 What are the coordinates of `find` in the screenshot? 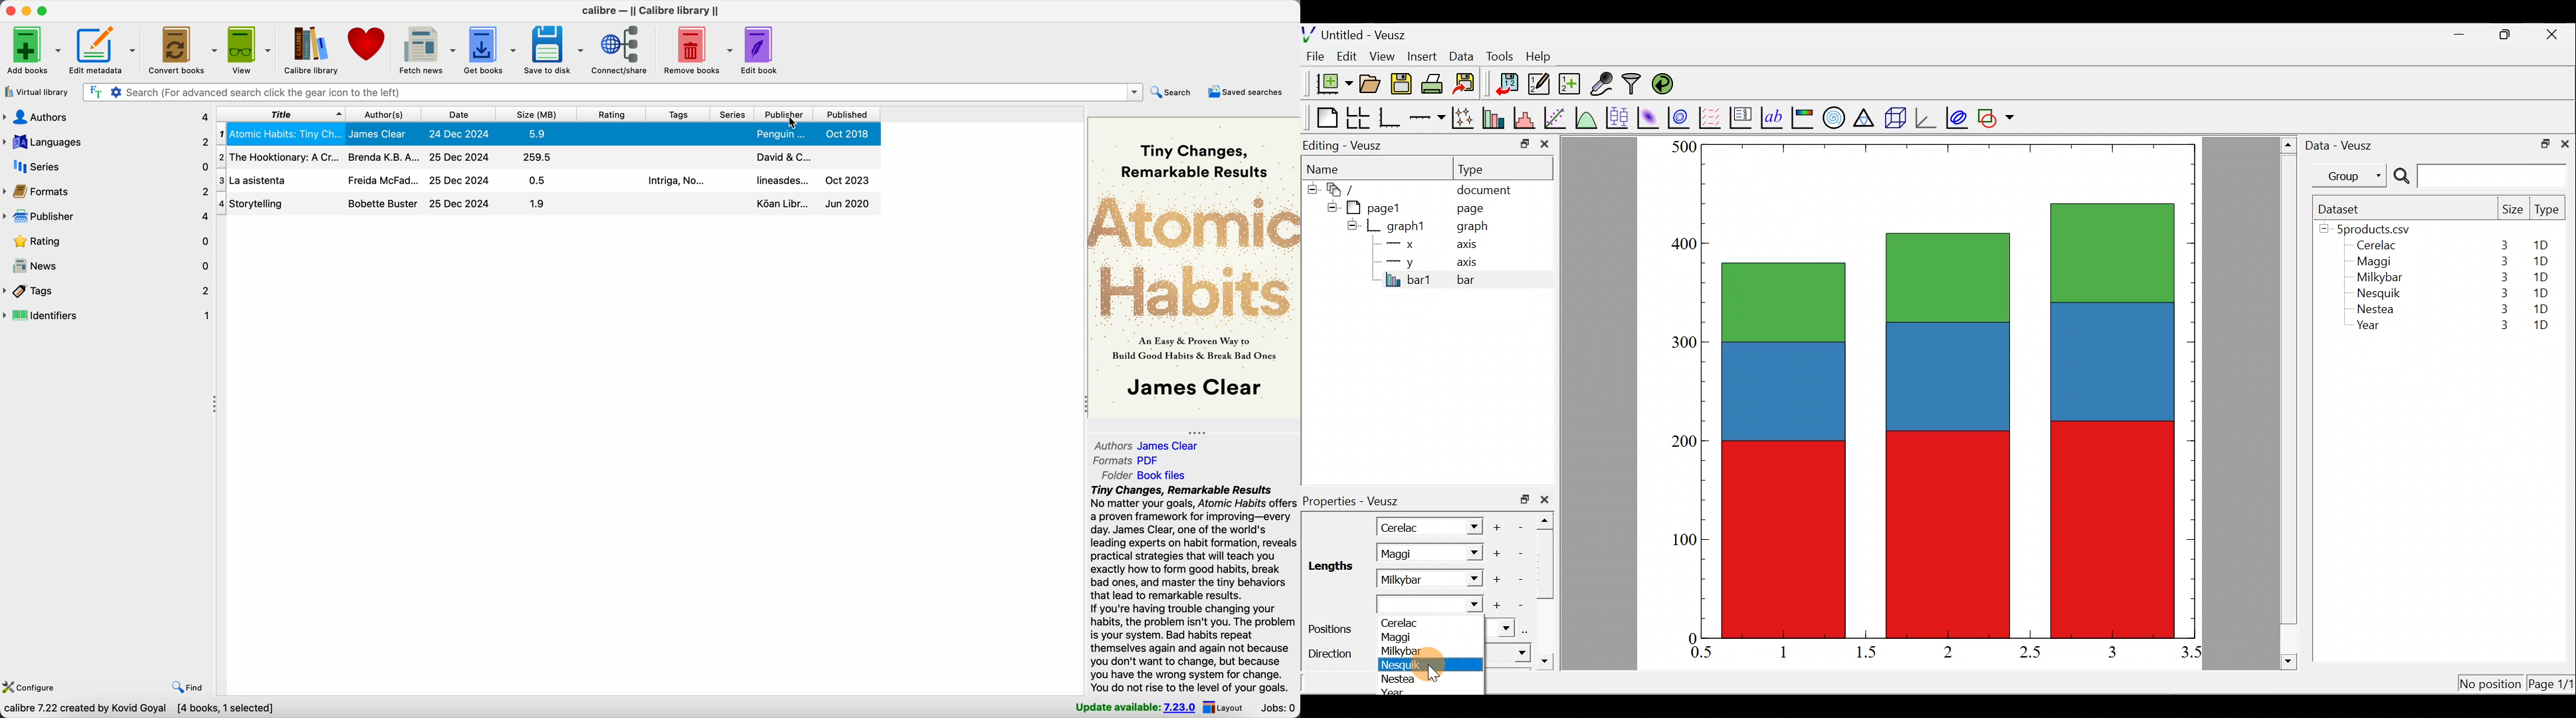 It's located at (188, 686).